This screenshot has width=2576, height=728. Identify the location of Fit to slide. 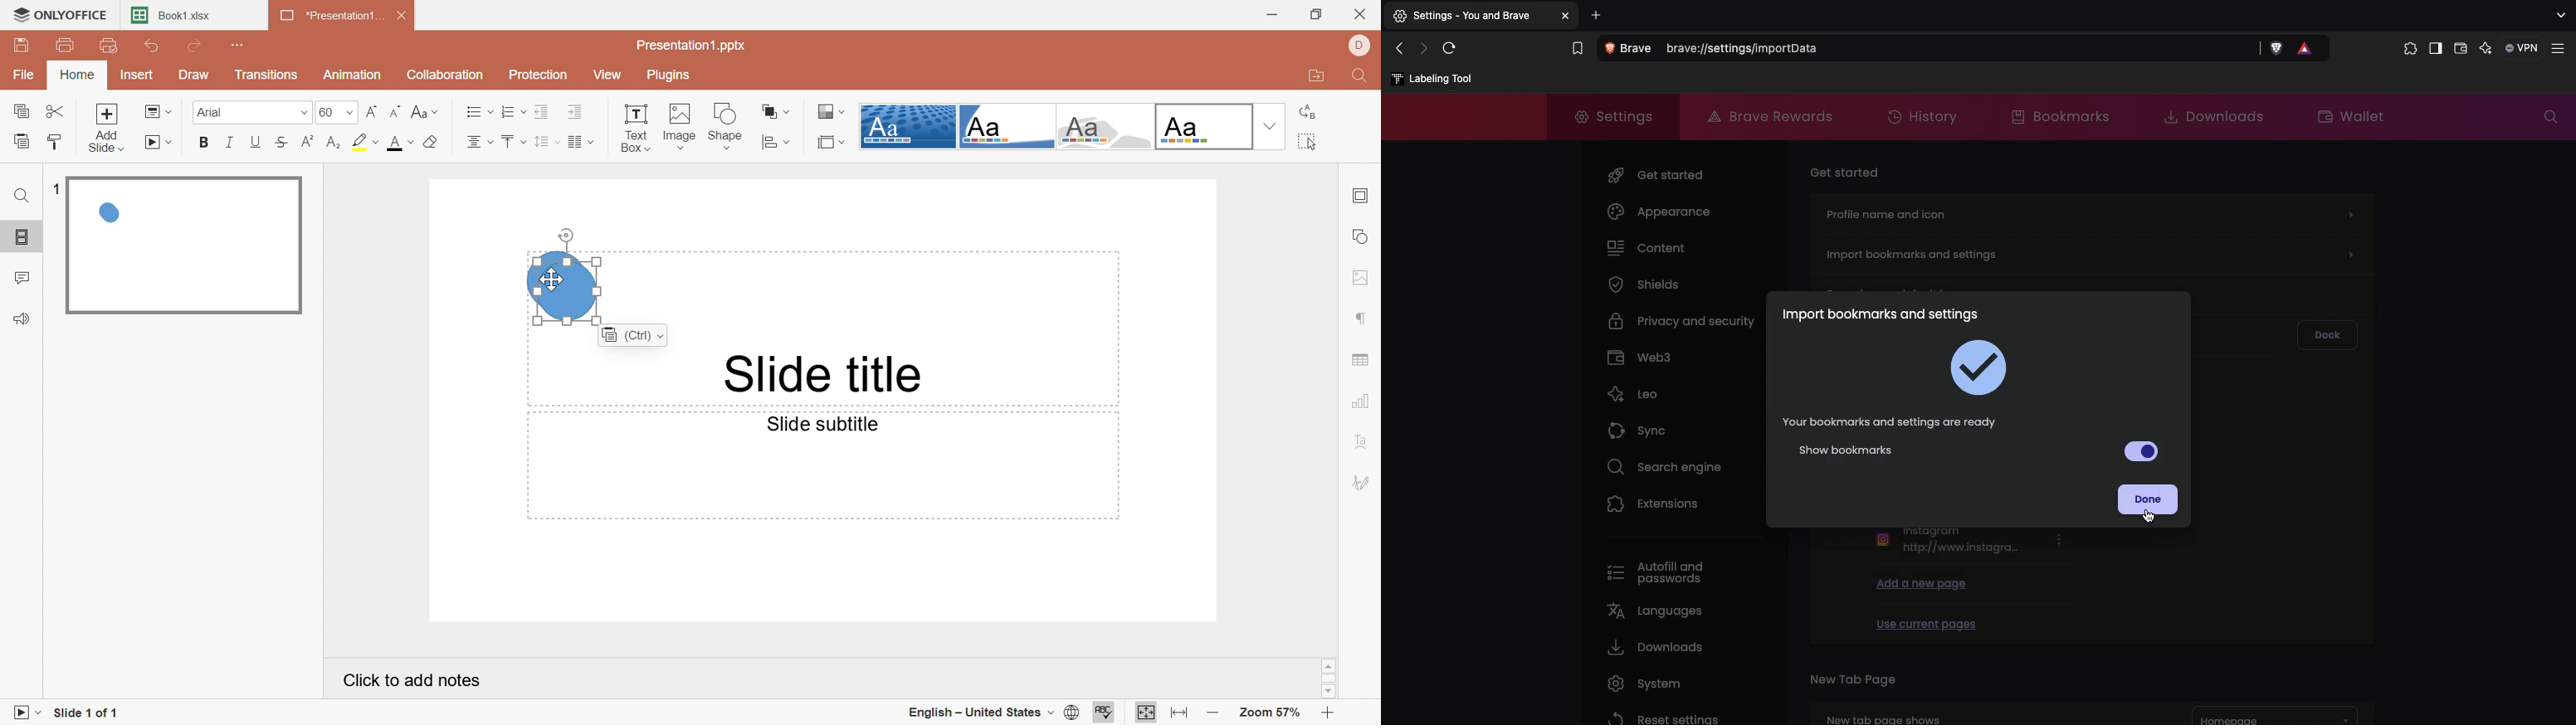
(1146, 711).